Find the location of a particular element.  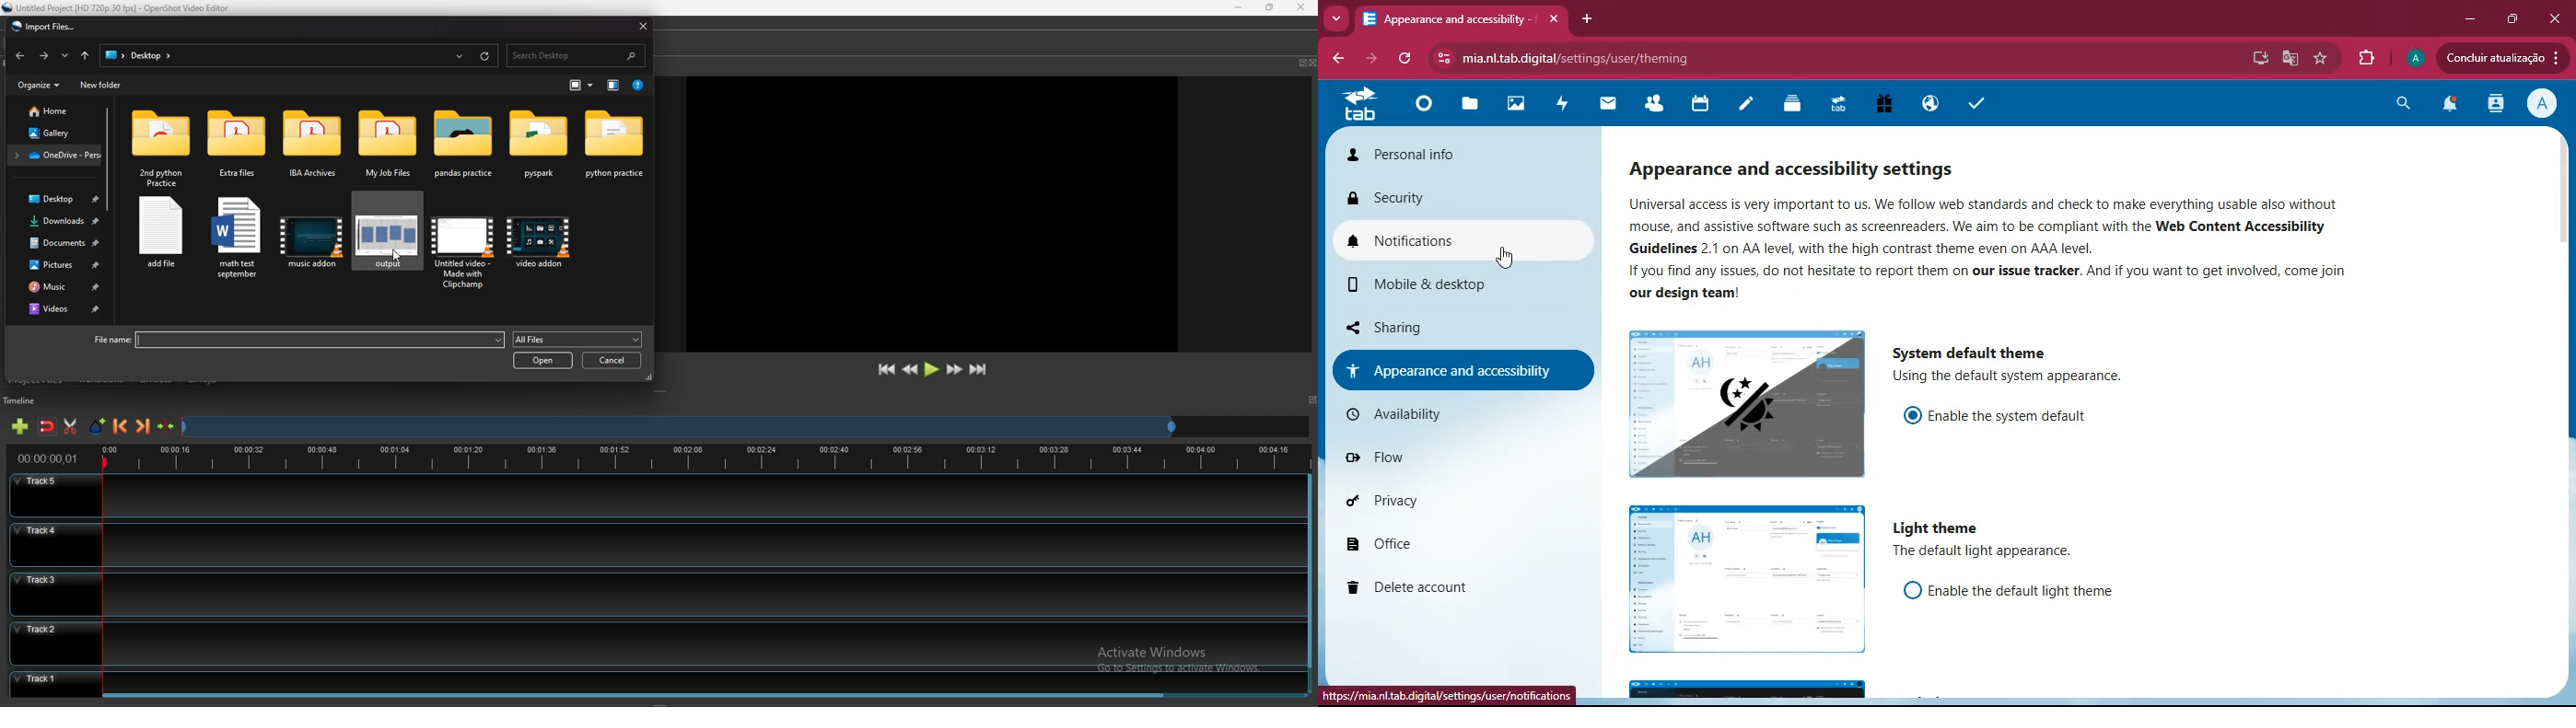

Enable the default light theme is located at coordinates (2013, 593).